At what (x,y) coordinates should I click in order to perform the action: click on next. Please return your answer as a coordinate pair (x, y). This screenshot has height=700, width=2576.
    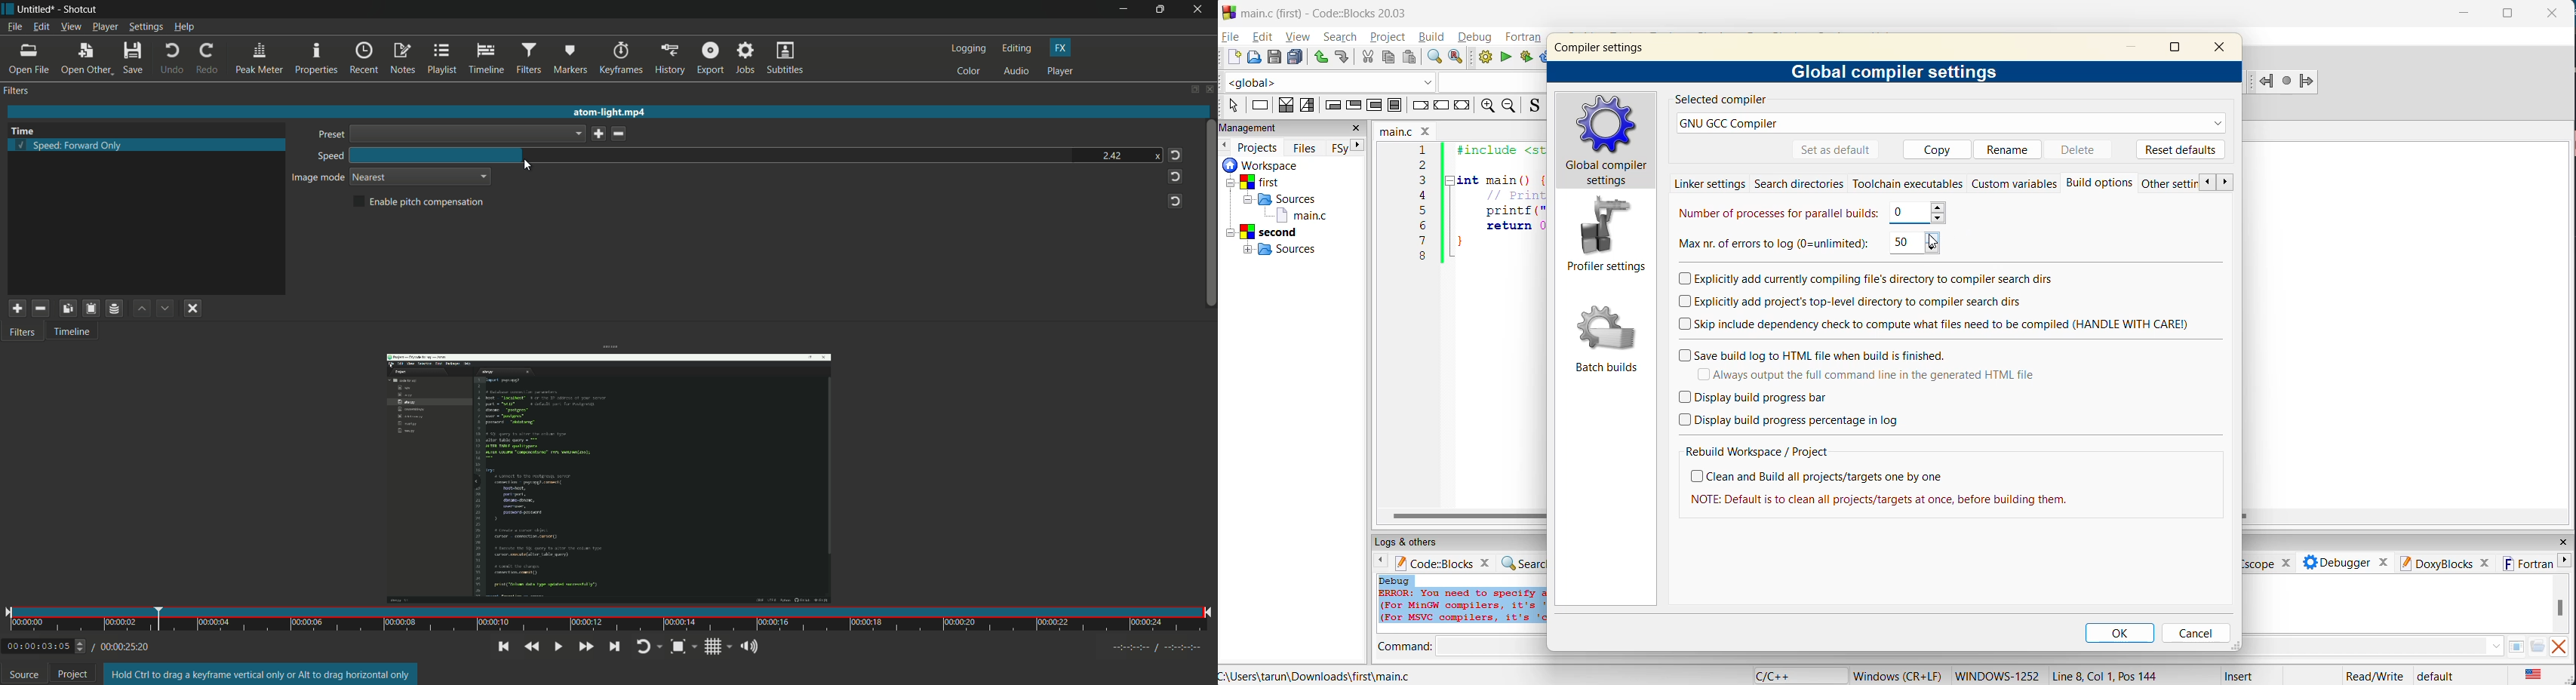
    Looking at the image, I should click on (2224, 183).